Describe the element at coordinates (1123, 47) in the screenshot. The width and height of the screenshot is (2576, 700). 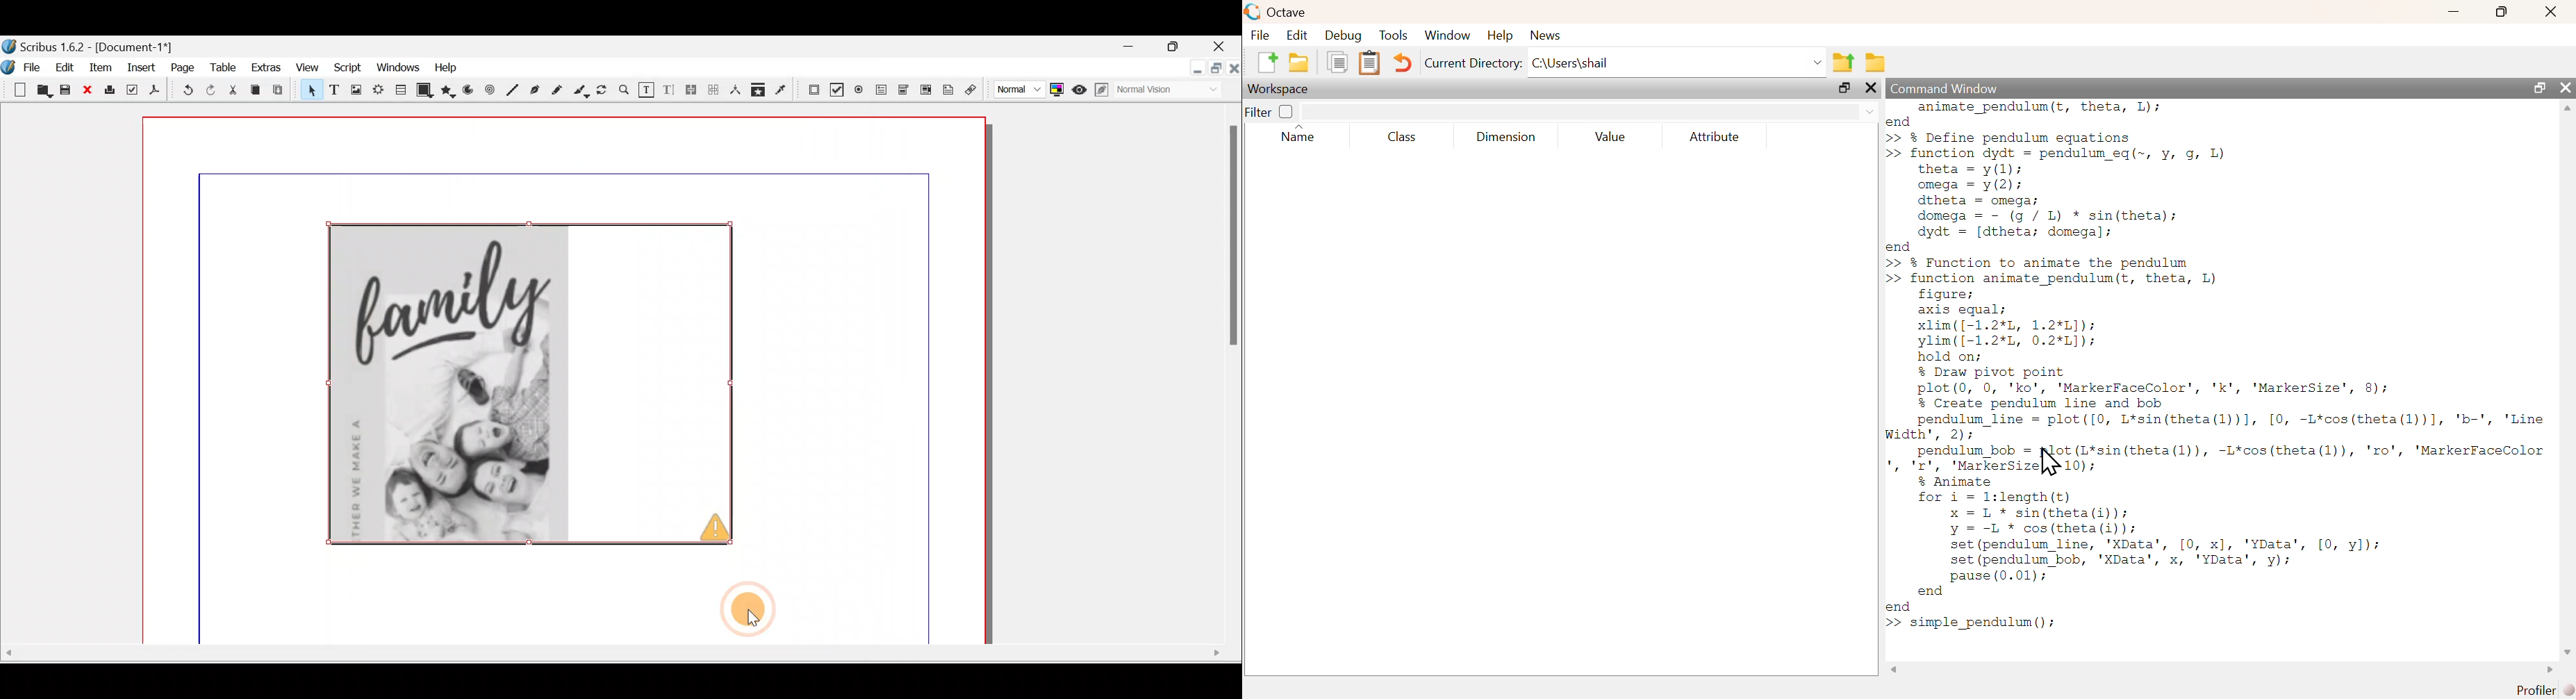
I see `Minimise` at that location.